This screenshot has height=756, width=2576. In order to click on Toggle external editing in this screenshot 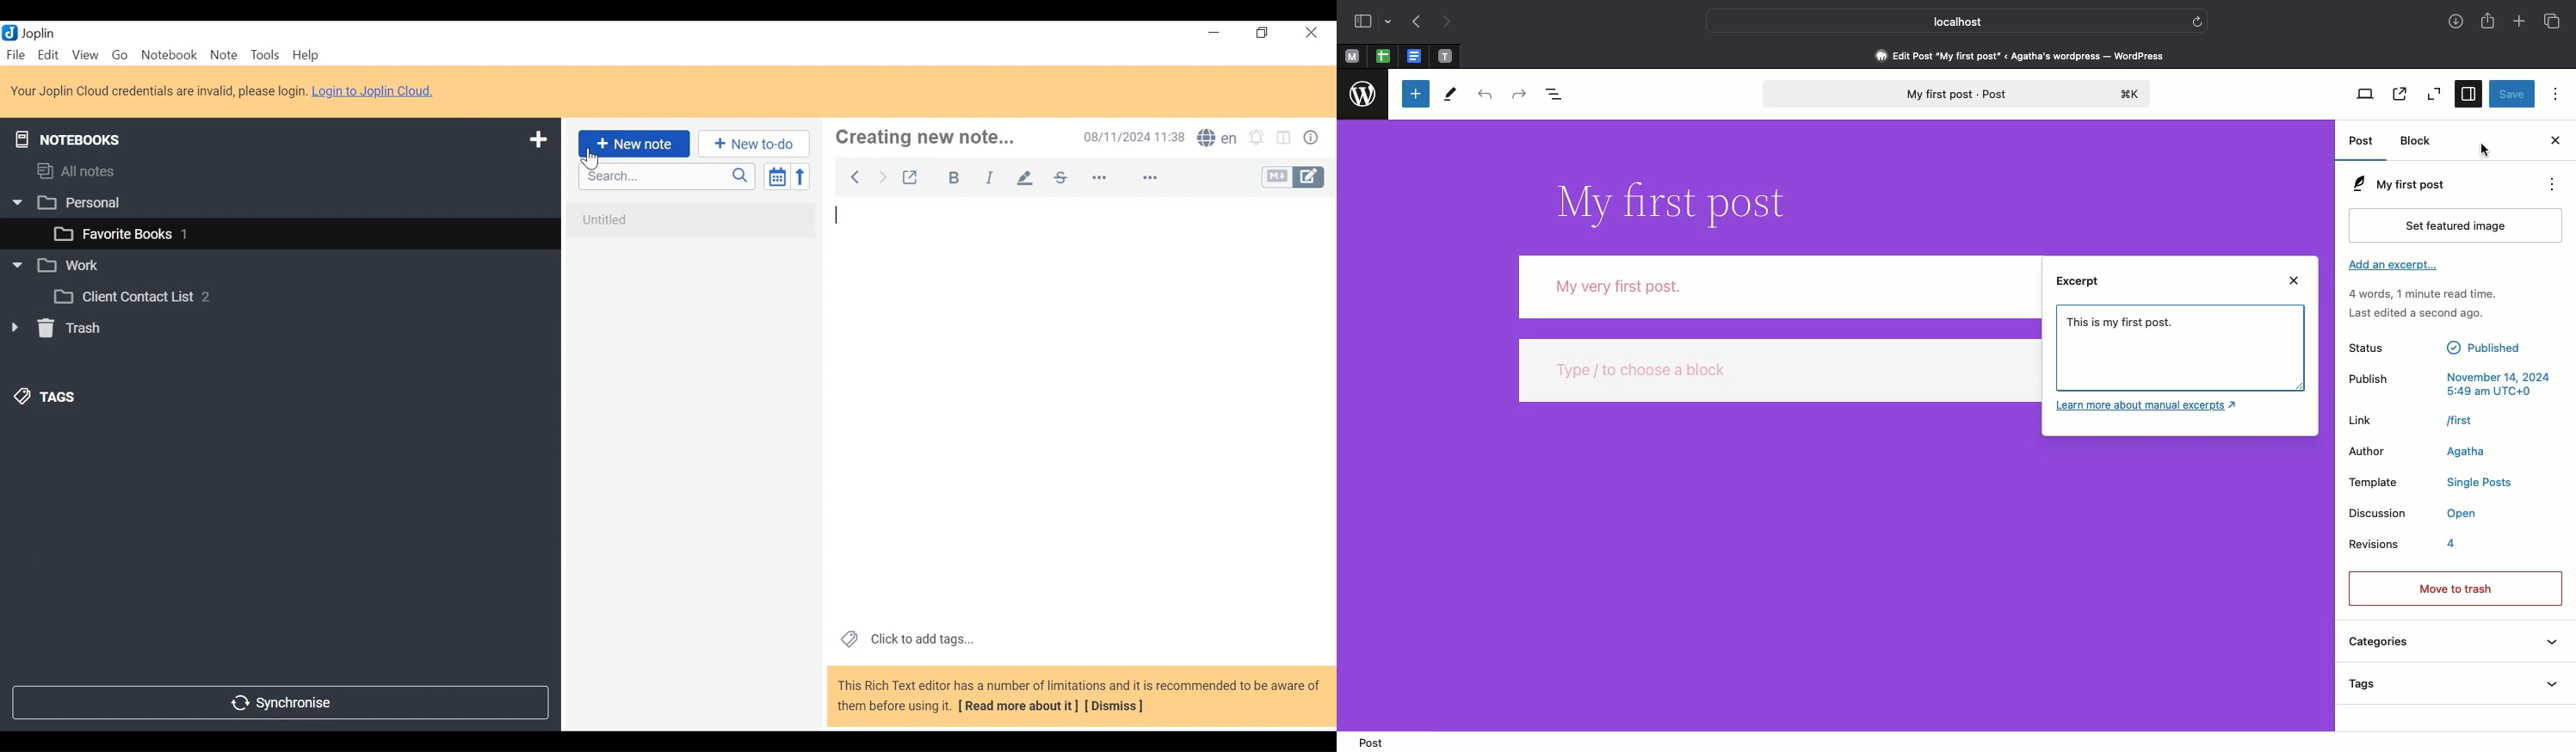, I will do `click(912, 178)`.